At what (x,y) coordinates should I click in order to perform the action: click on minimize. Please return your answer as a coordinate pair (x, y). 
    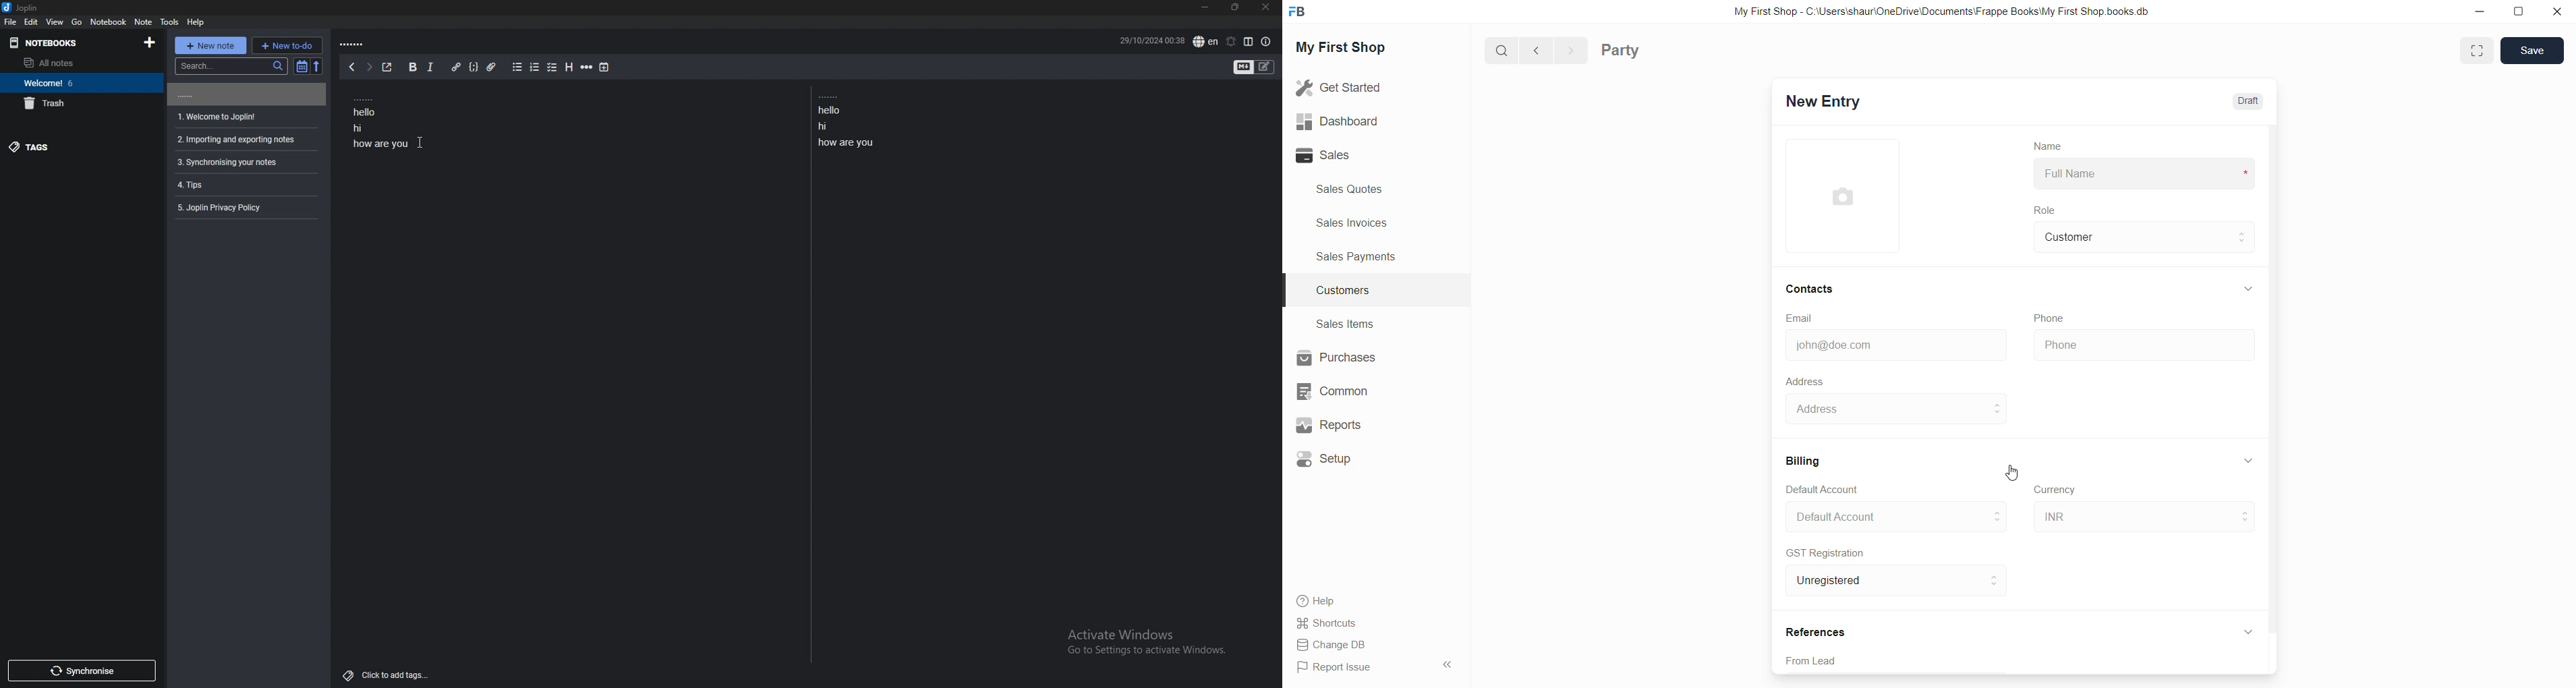
    Looking at the image, I should click on (1206, 7).